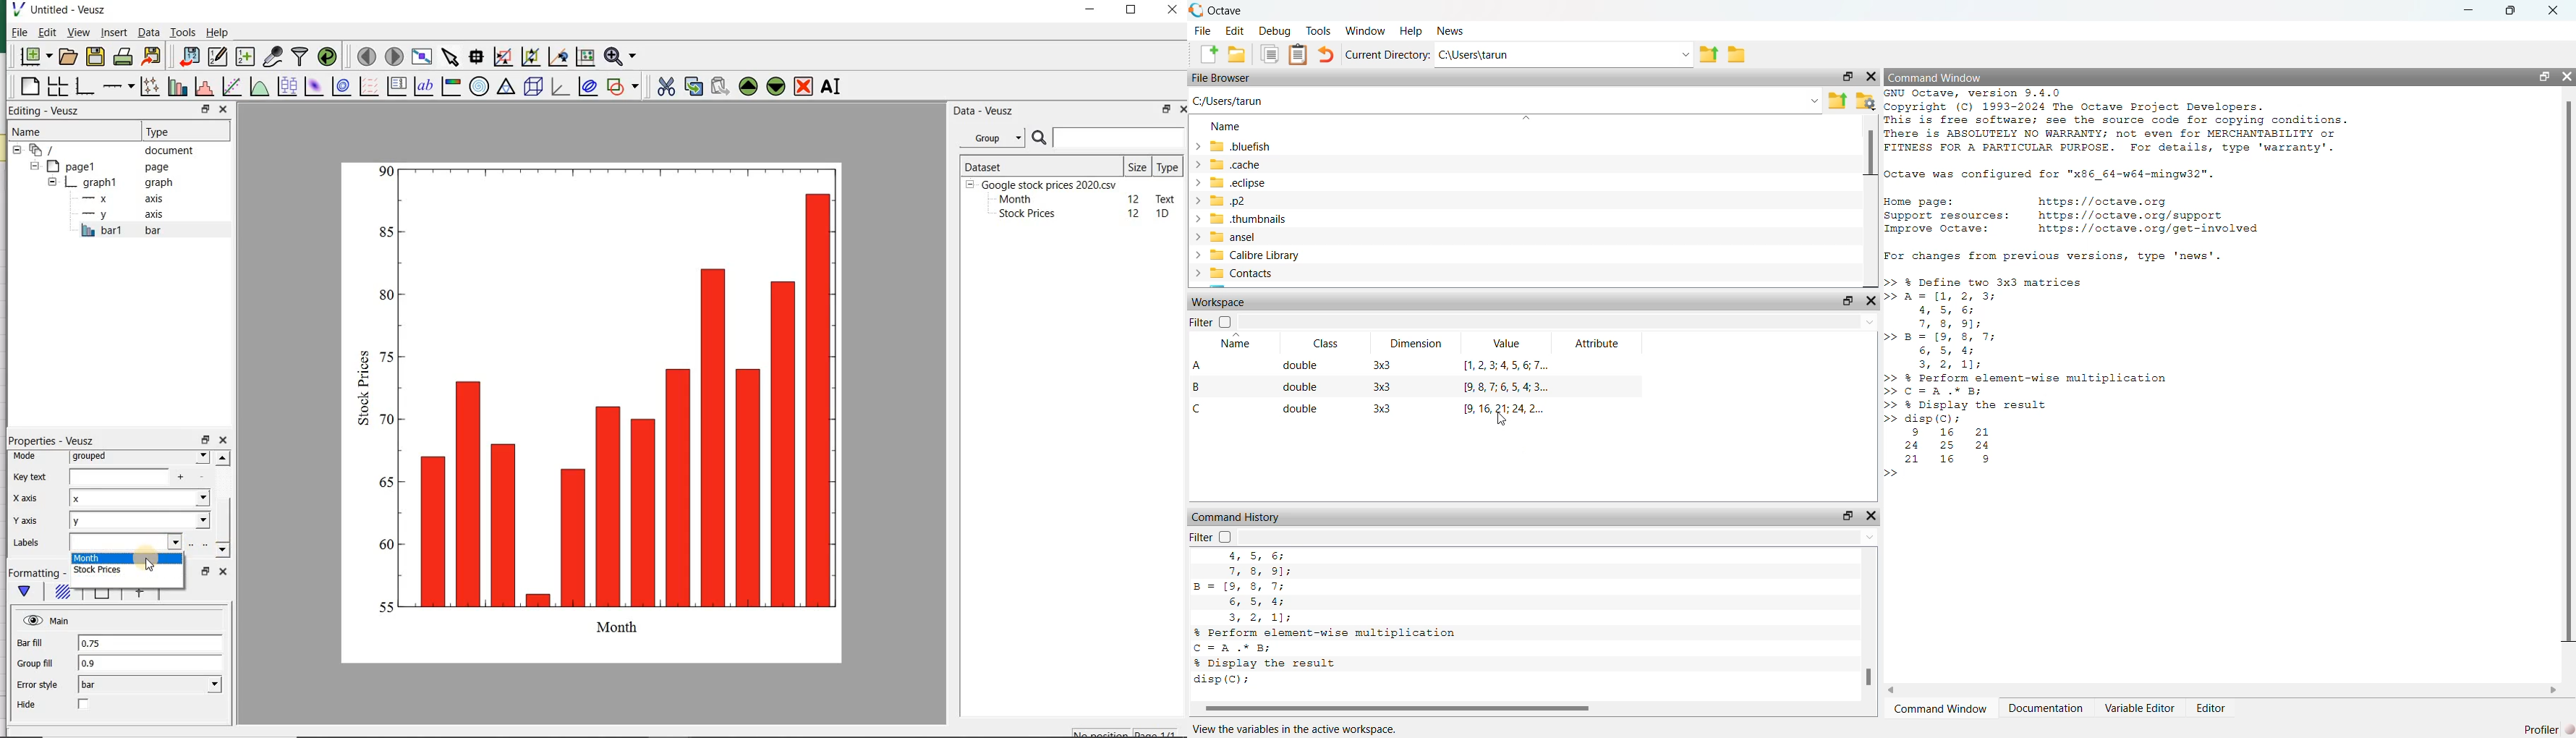  What do you see at coordinates (1270, 663) in the screenshot?
I see `% Display the result` at bounding box center [1270, 663].